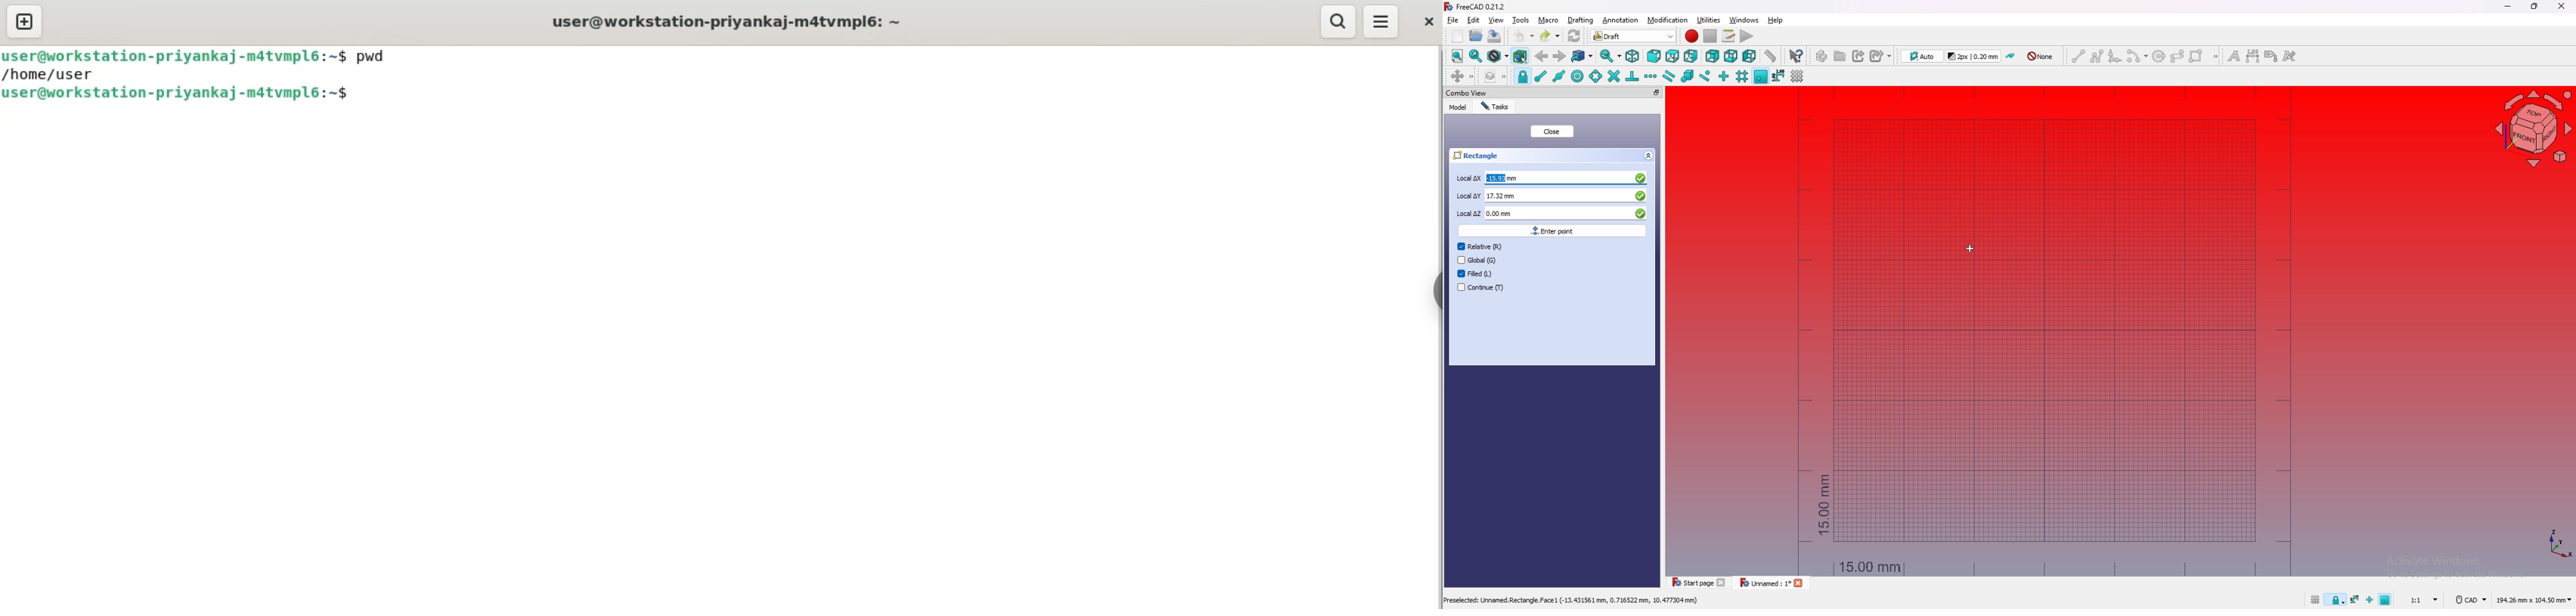 The height and width of the screenshot is (616, 2576). Describe the element at coordinates (1692, 36) in the screenshot. I see `Macro recording` at that location.